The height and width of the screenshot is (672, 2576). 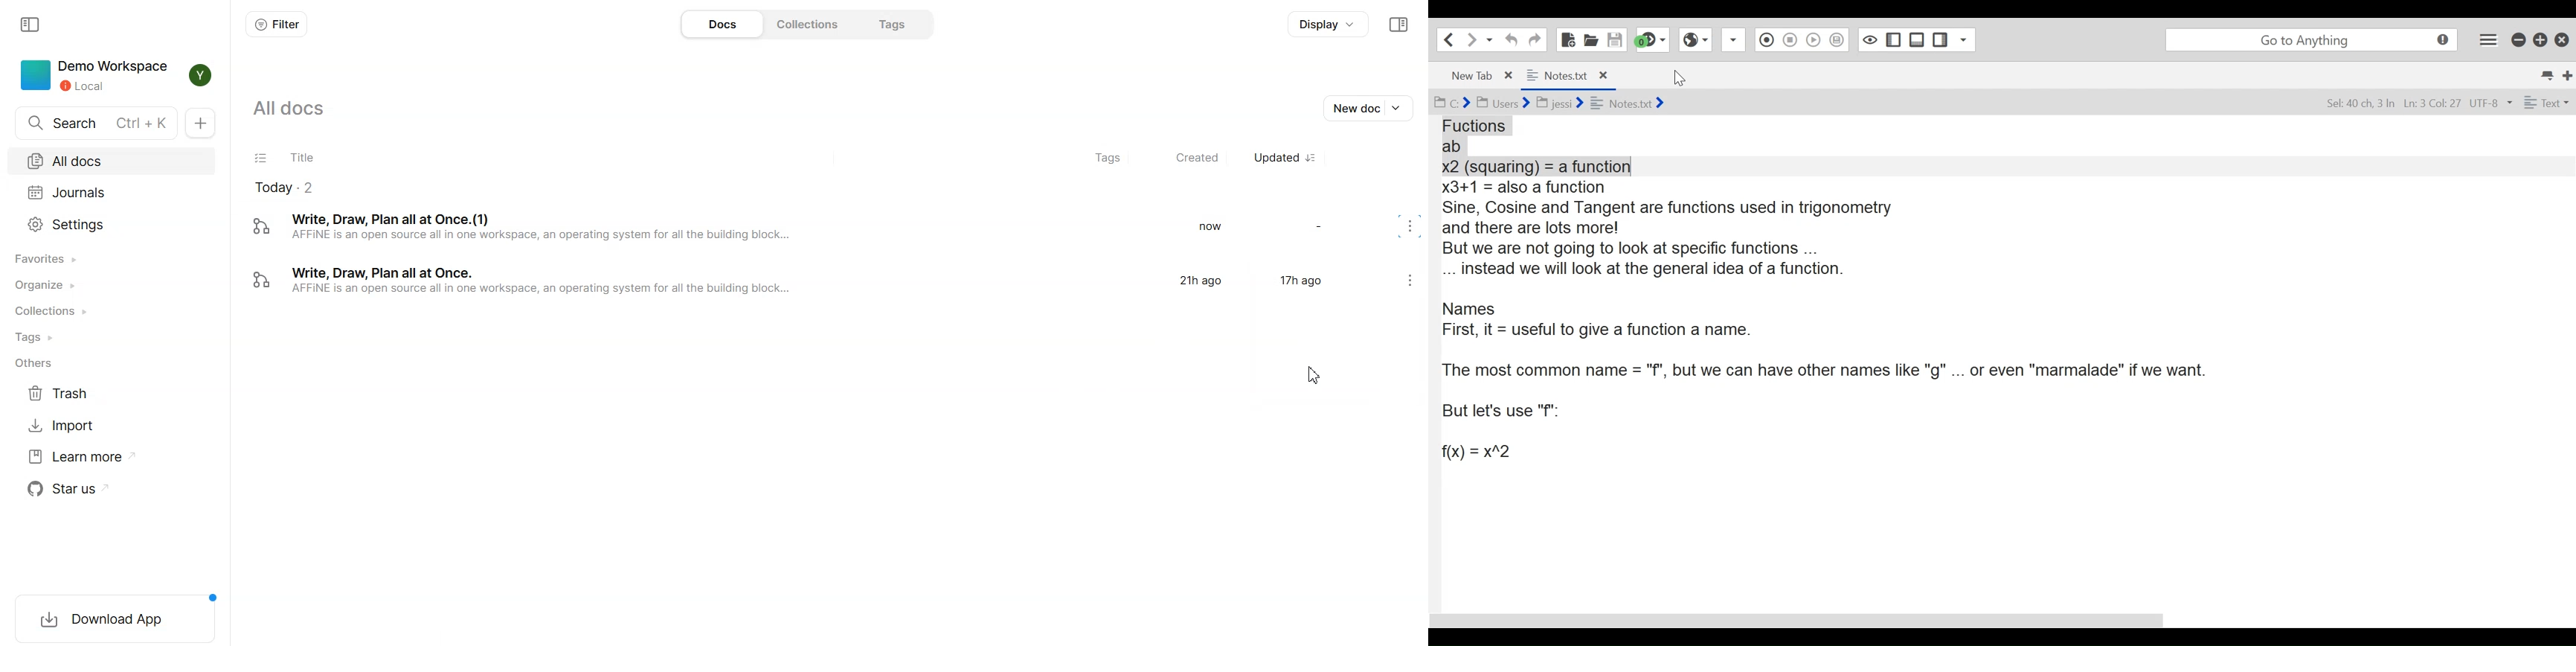 I want to click on Tags, so click(x=894, y=25).